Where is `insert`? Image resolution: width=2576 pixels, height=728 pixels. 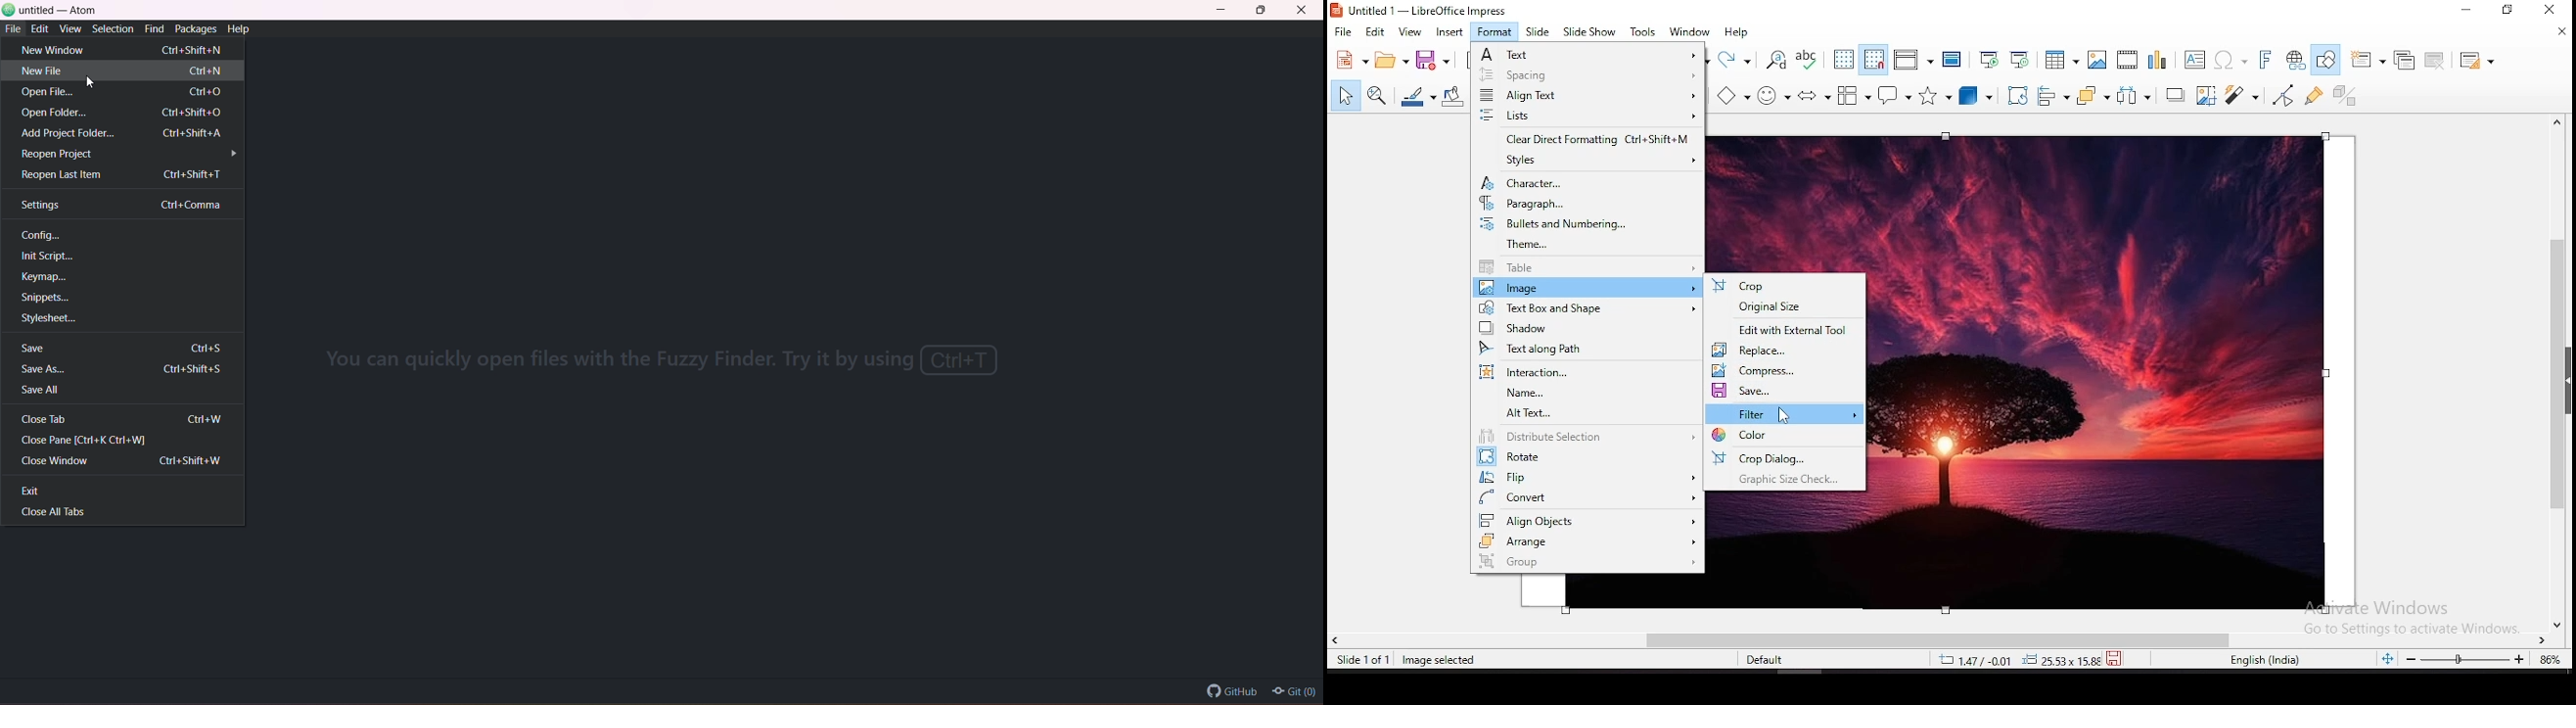
insert is located at coordinates (1449, 32).